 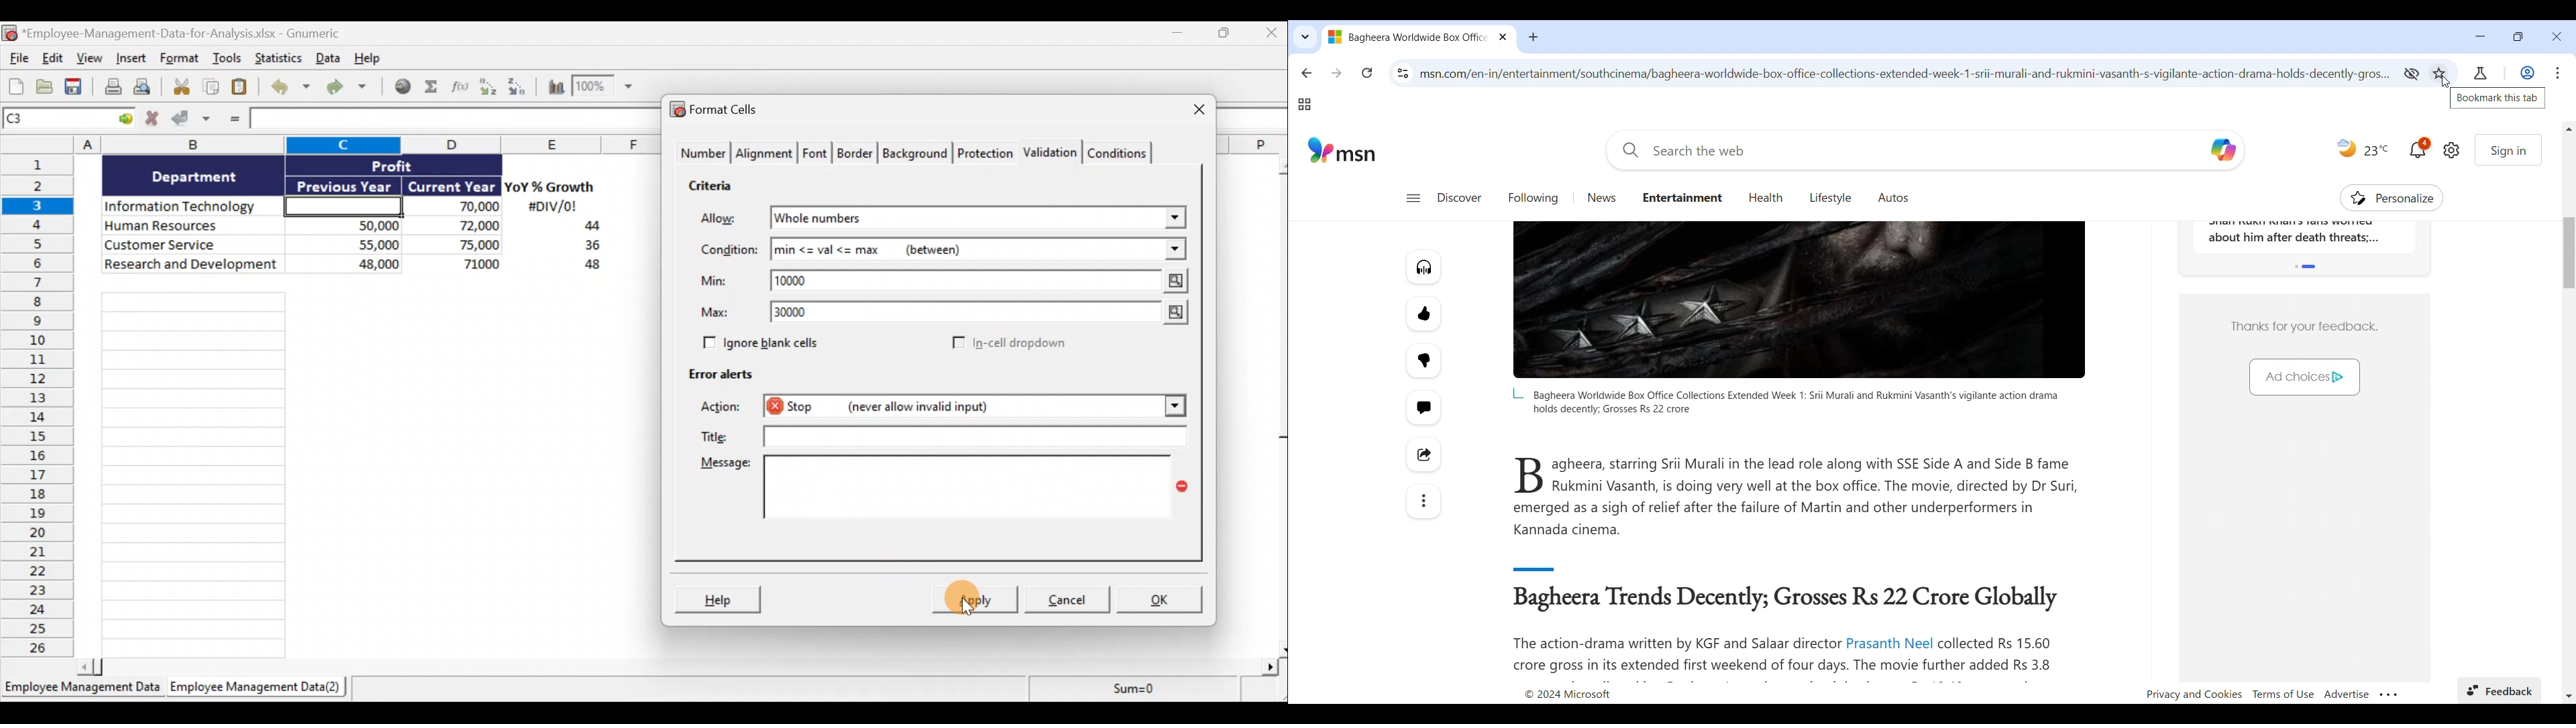 I want to click on Stop (never accept invalid input), so click(x=905, y=406).